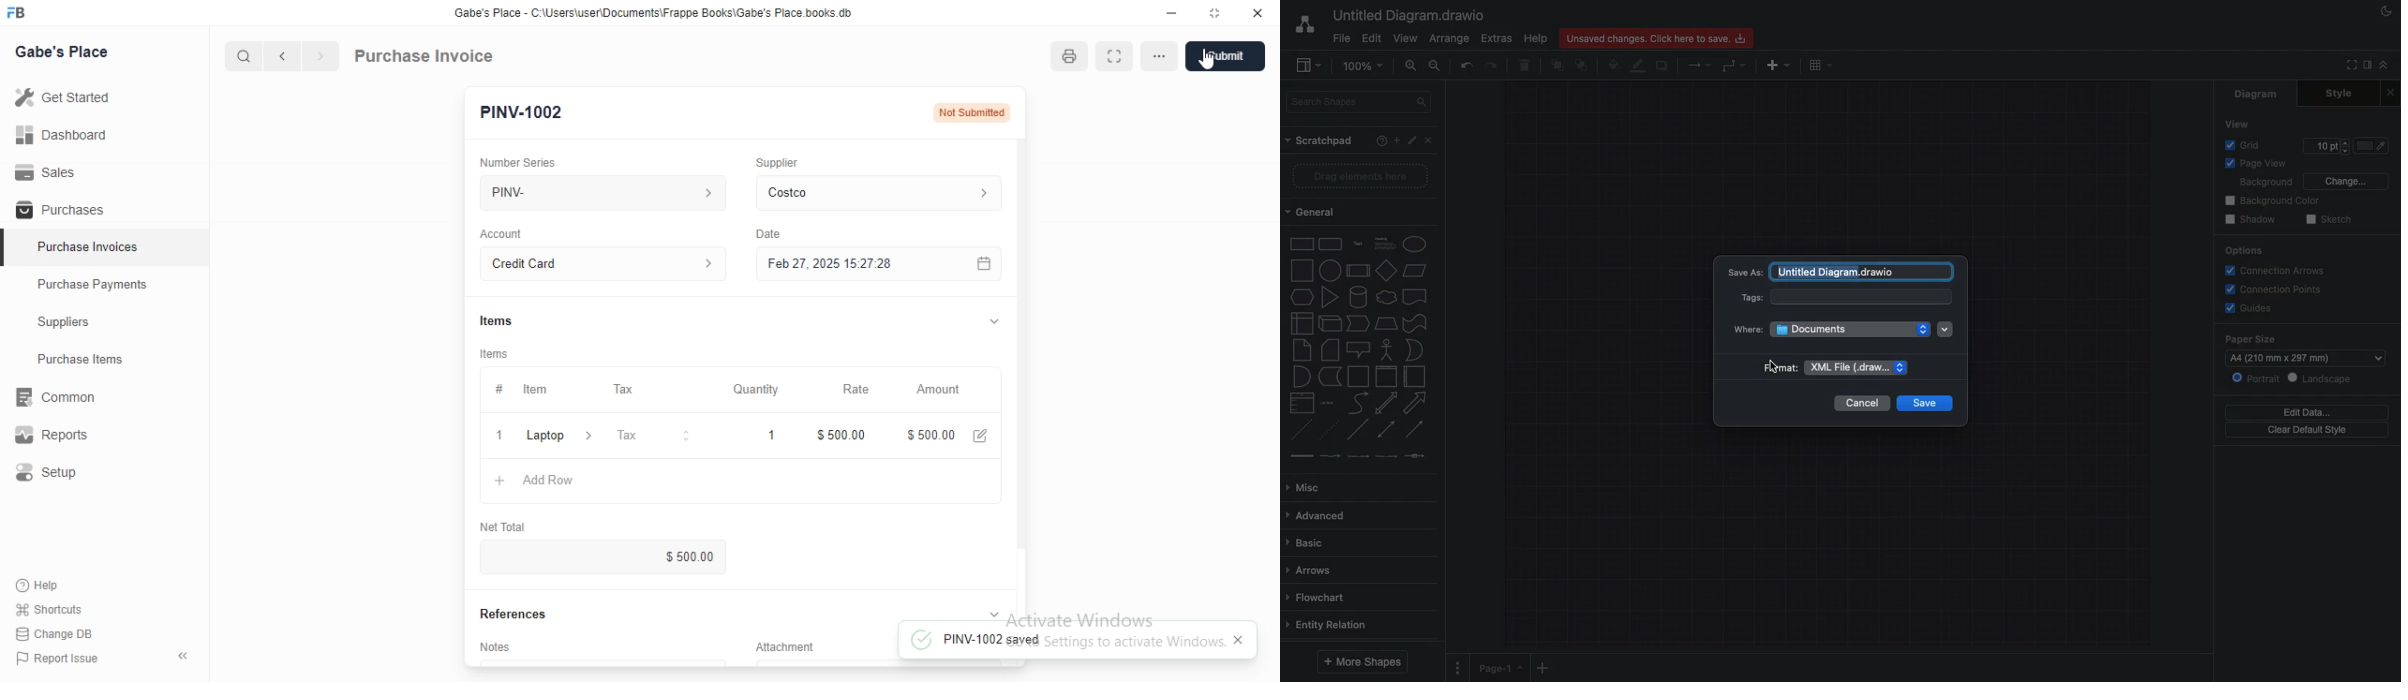 The image size is (2408, 700). Describe the element at coordinates (651, 435) in the screenshot. I see `Tax` at that location.